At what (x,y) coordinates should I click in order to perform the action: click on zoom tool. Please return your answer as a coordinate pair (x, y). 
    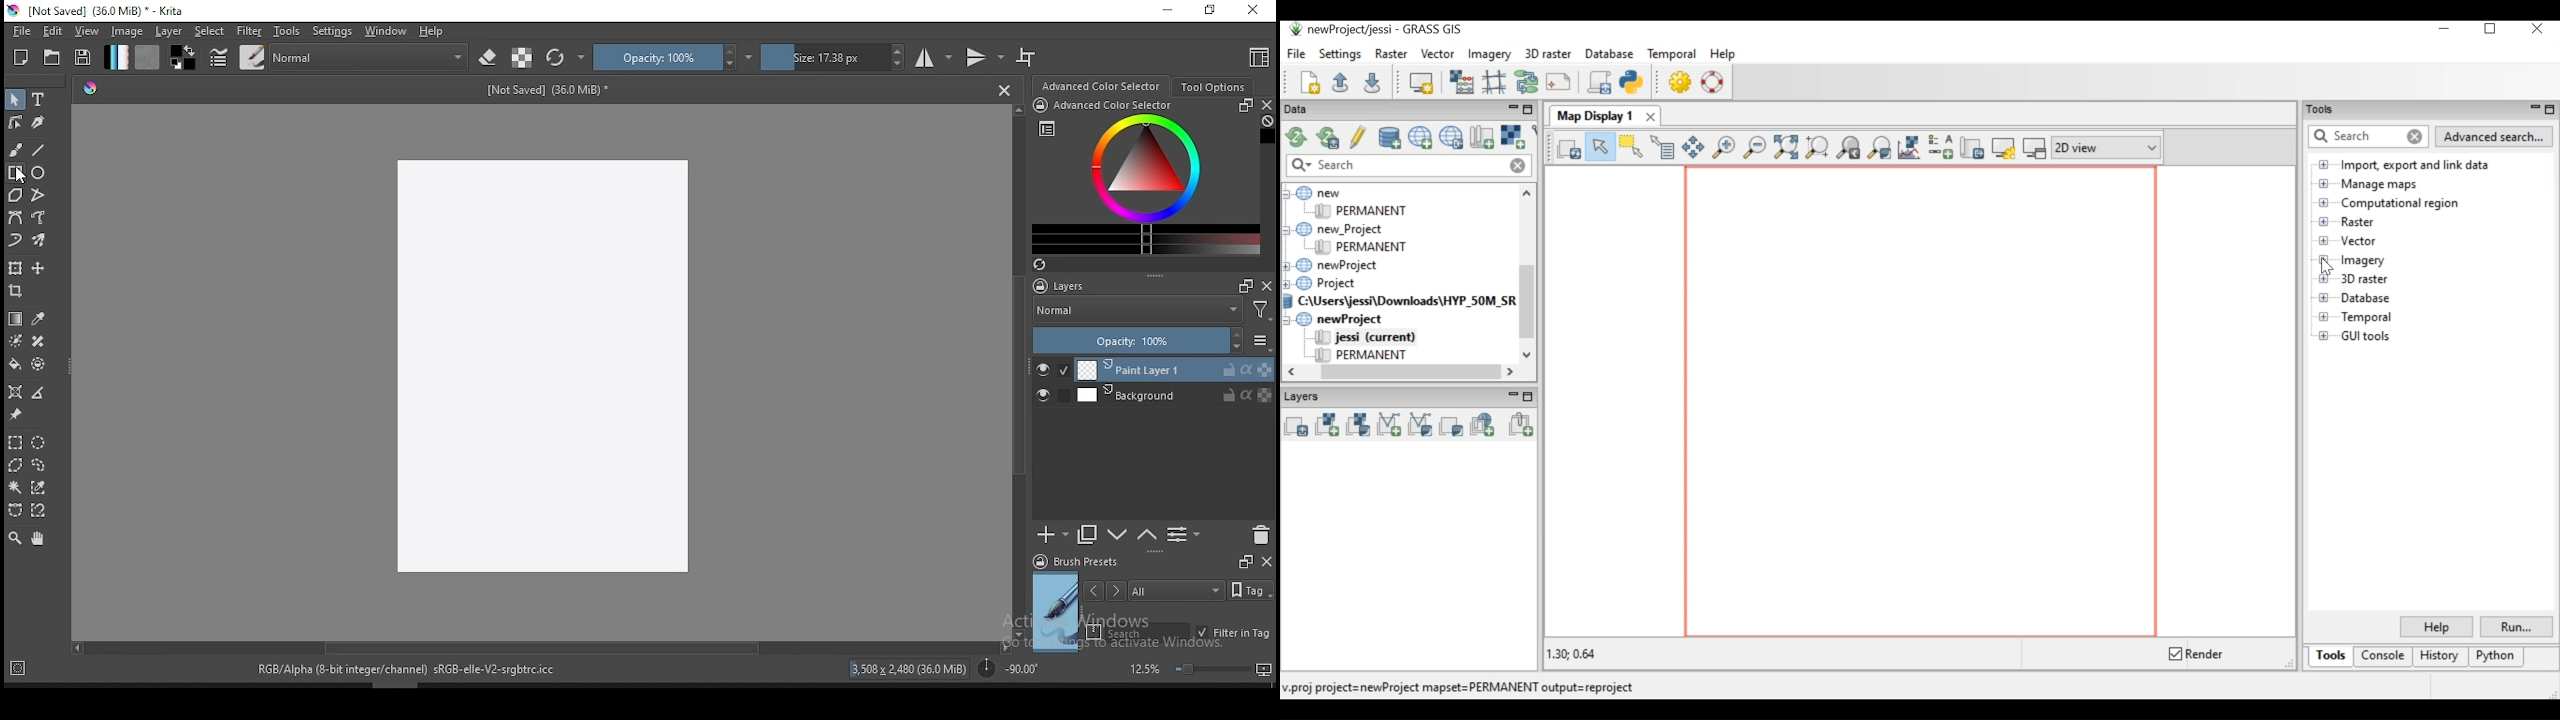
    Looking at the image, I should click on (15, 537).